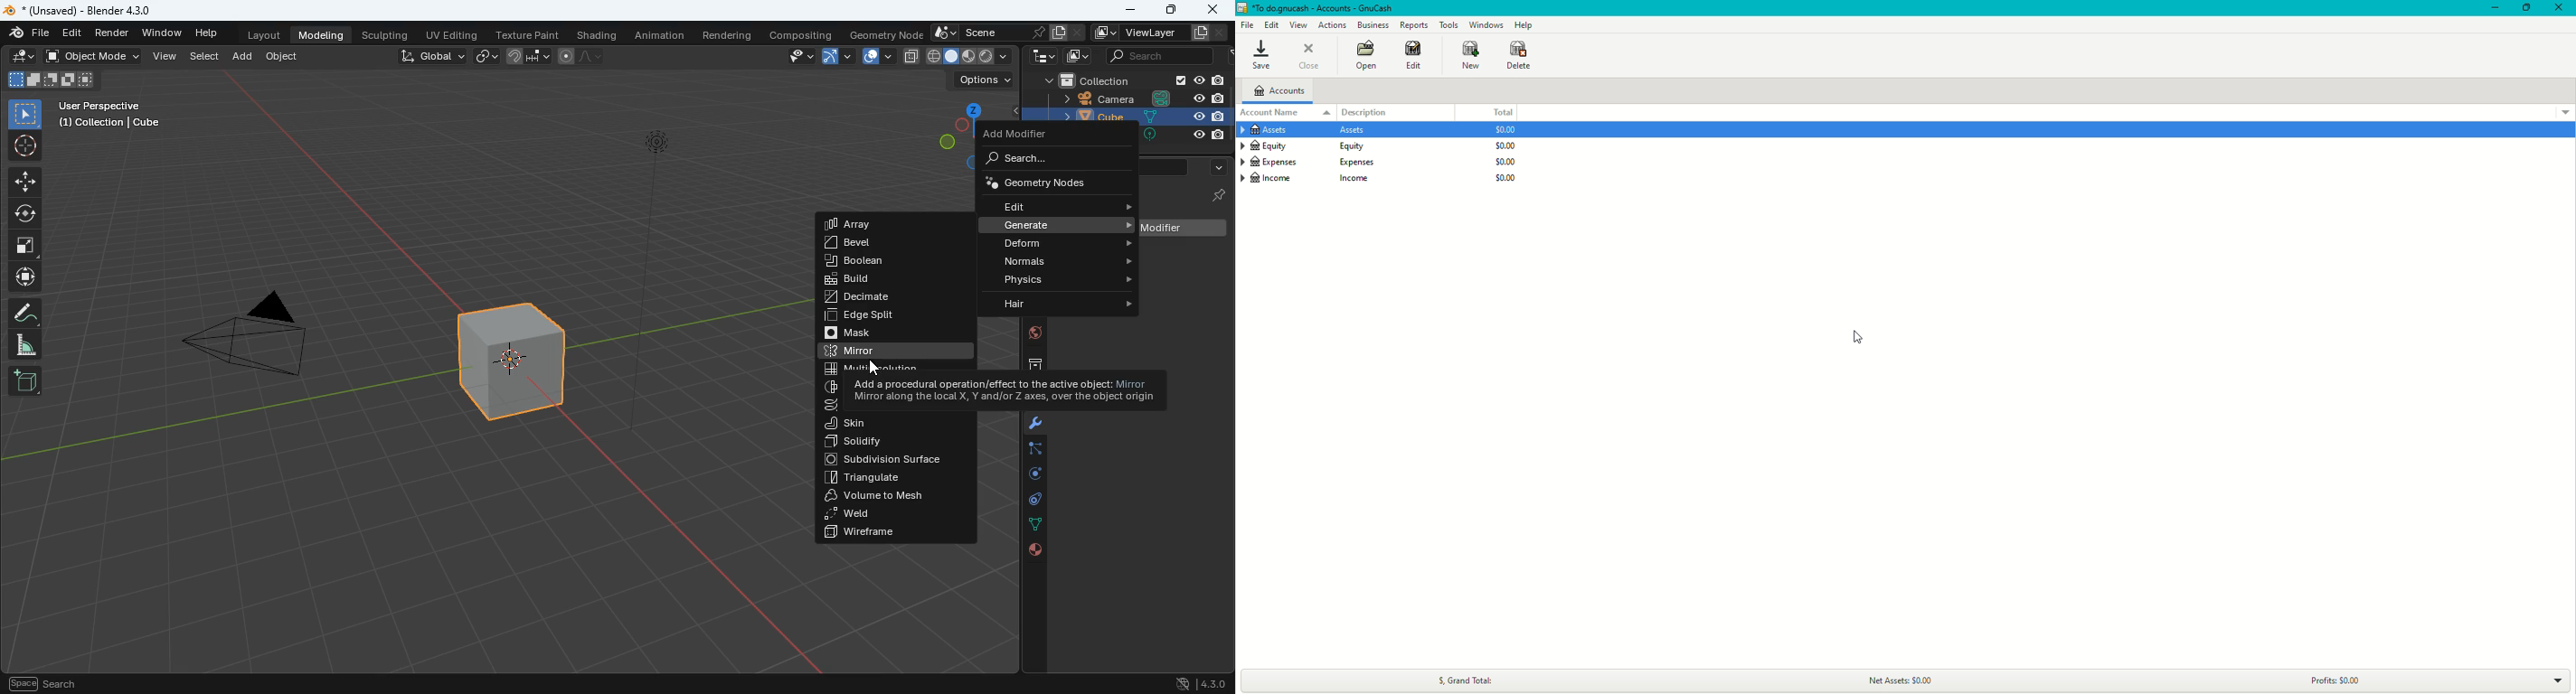 The height and width of the screenshot is (700, 2576). Describe the element at coordinates (1309, 131) in the screenshot. I see `Assets` at that location.